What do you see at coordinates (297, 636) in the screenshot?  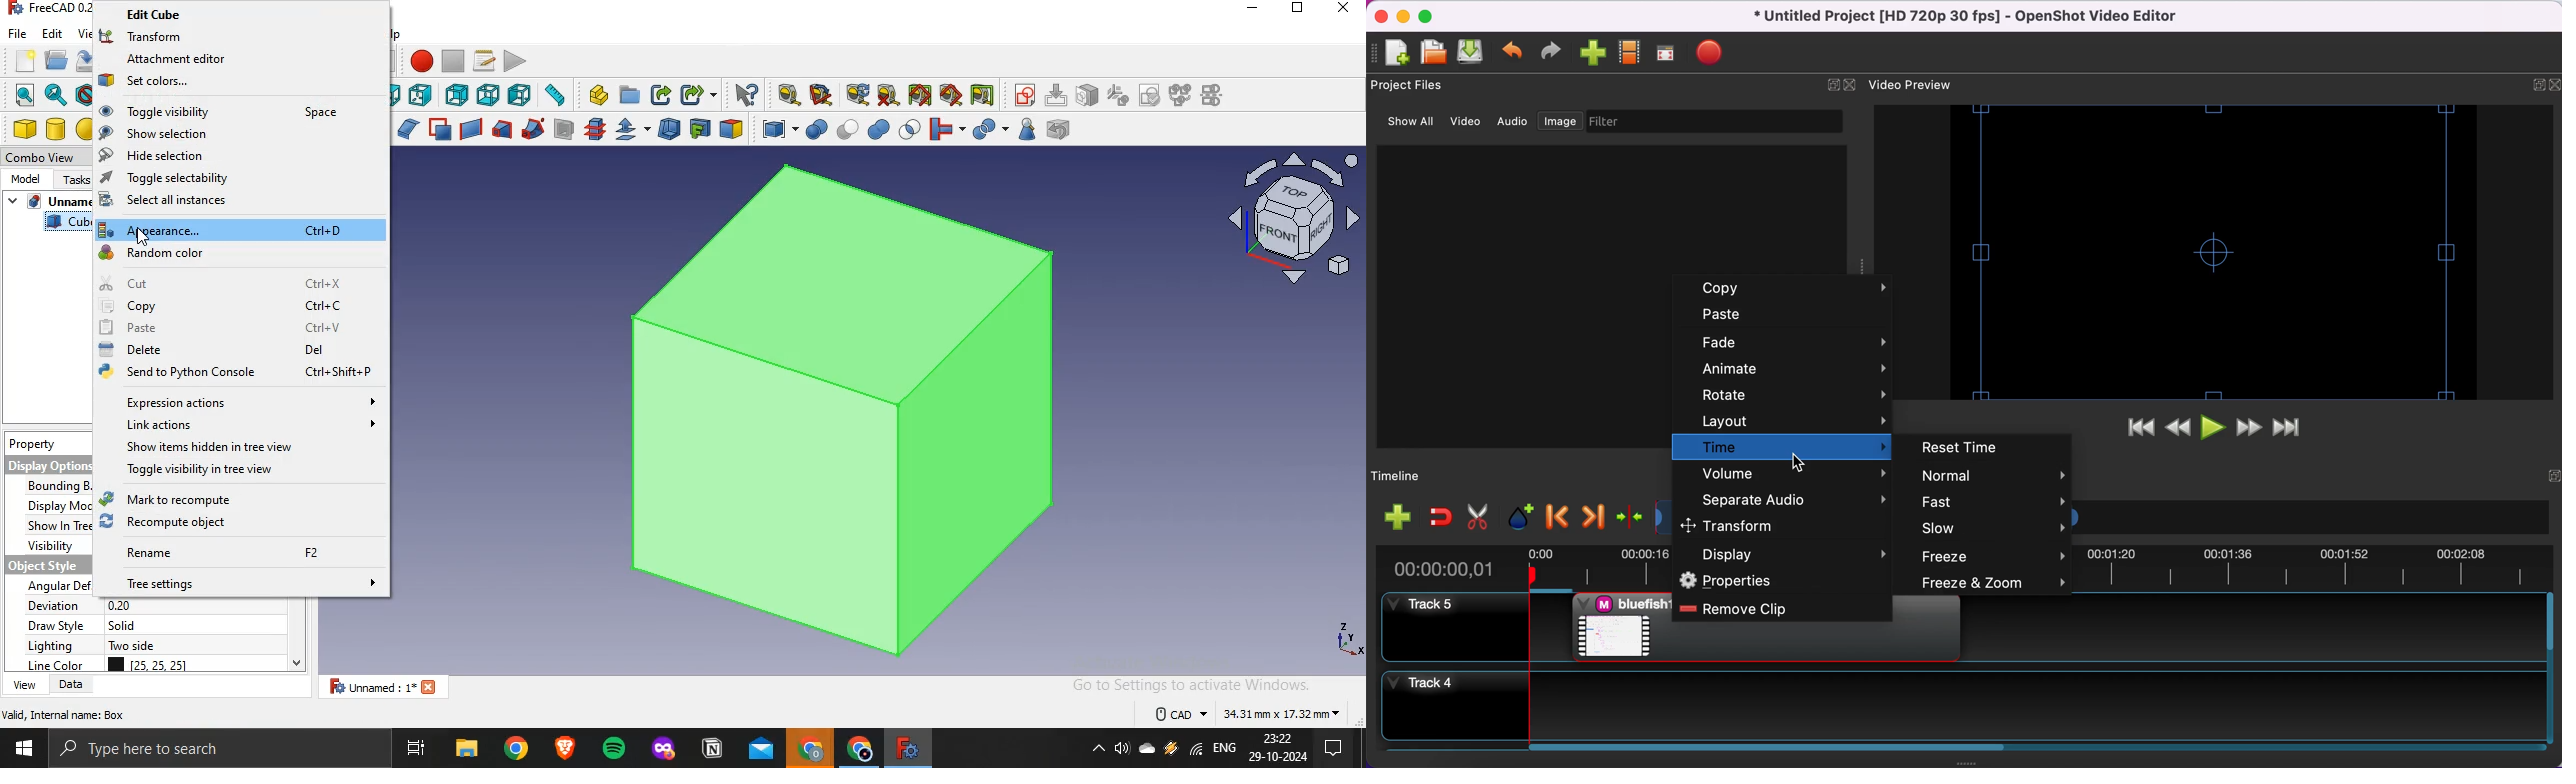 I see `scroll bar` at bounding box center [297, 636].